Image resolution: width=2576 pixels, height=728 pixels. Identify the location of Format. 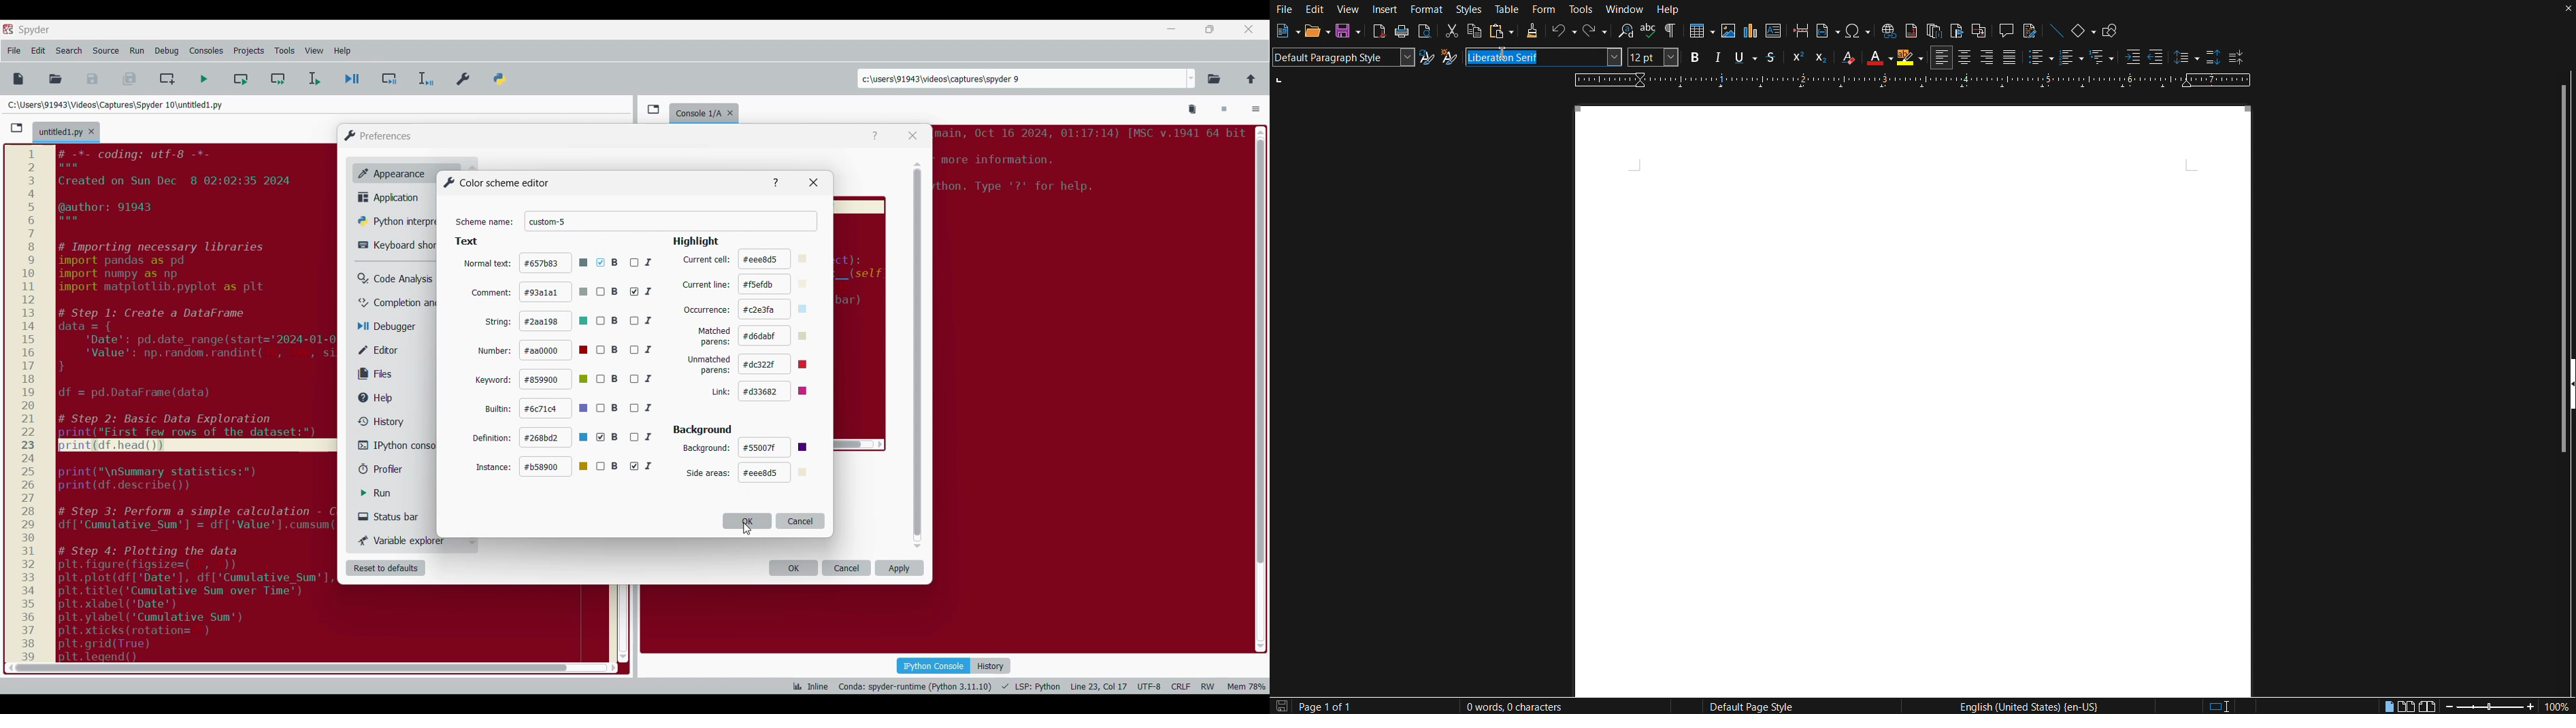
(1424, 9).